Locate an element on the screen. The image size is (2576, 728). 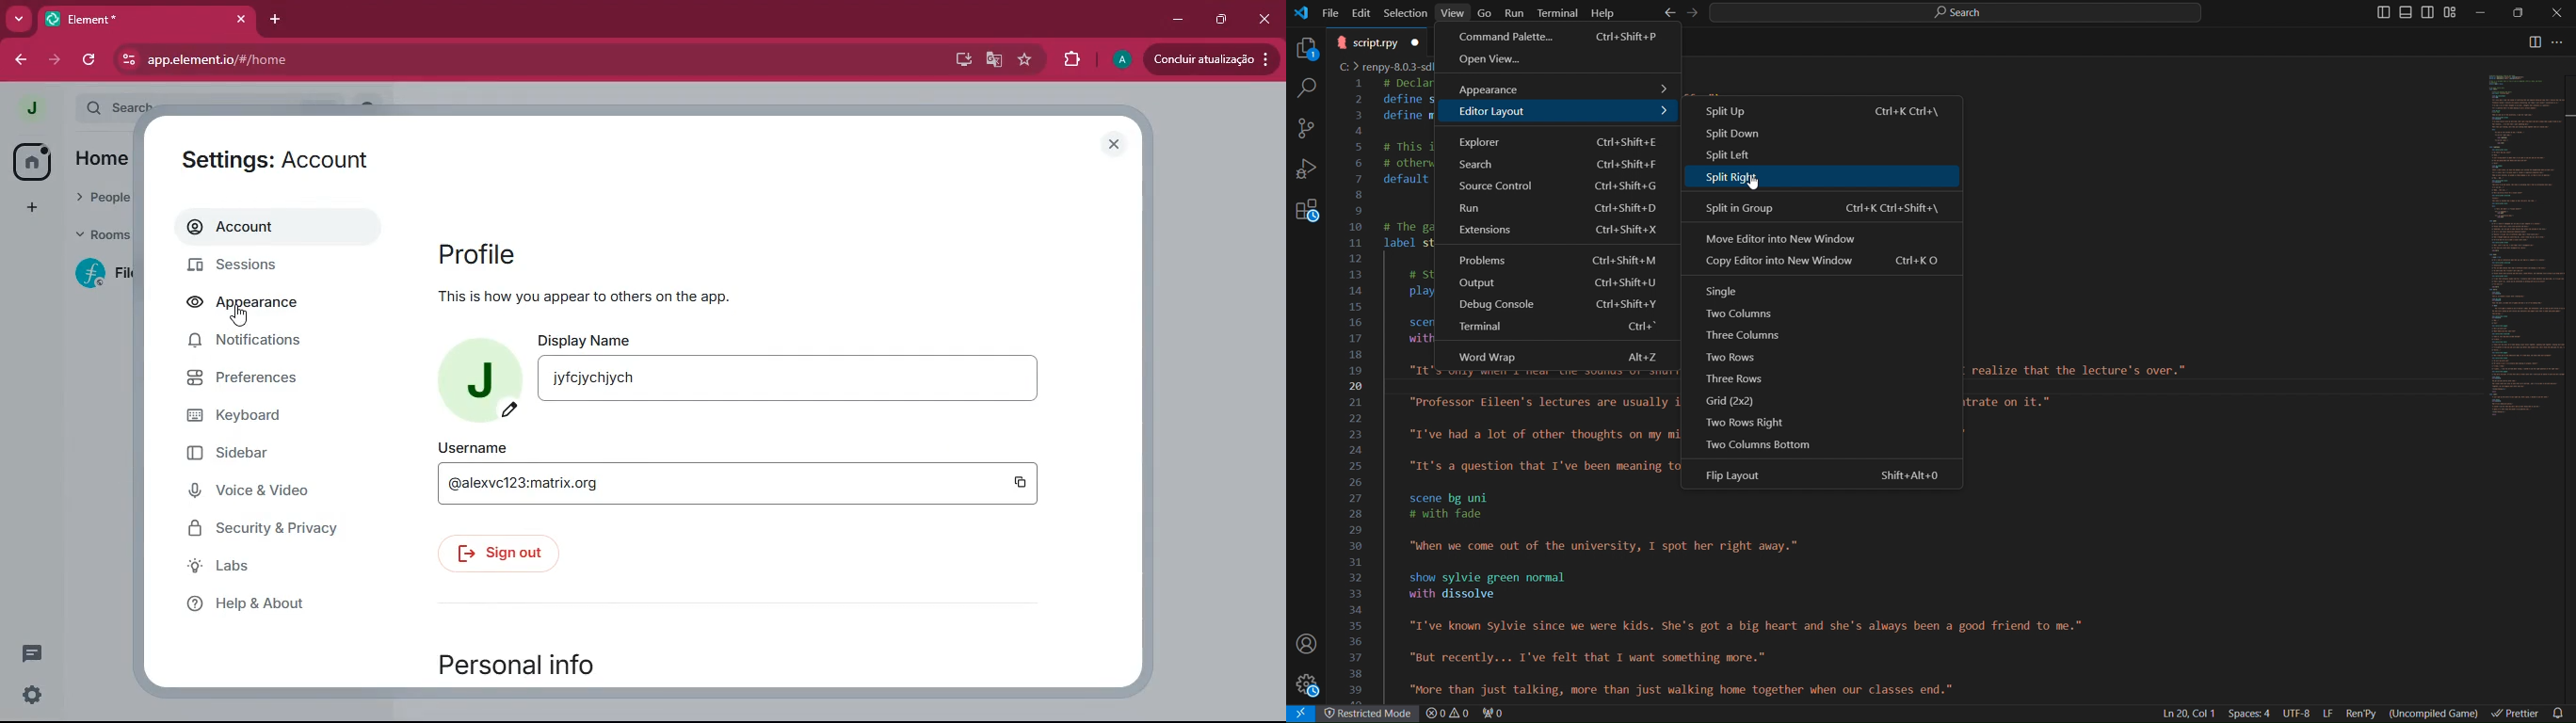
Grid(2x2) is located at coordinates (1738, 400).